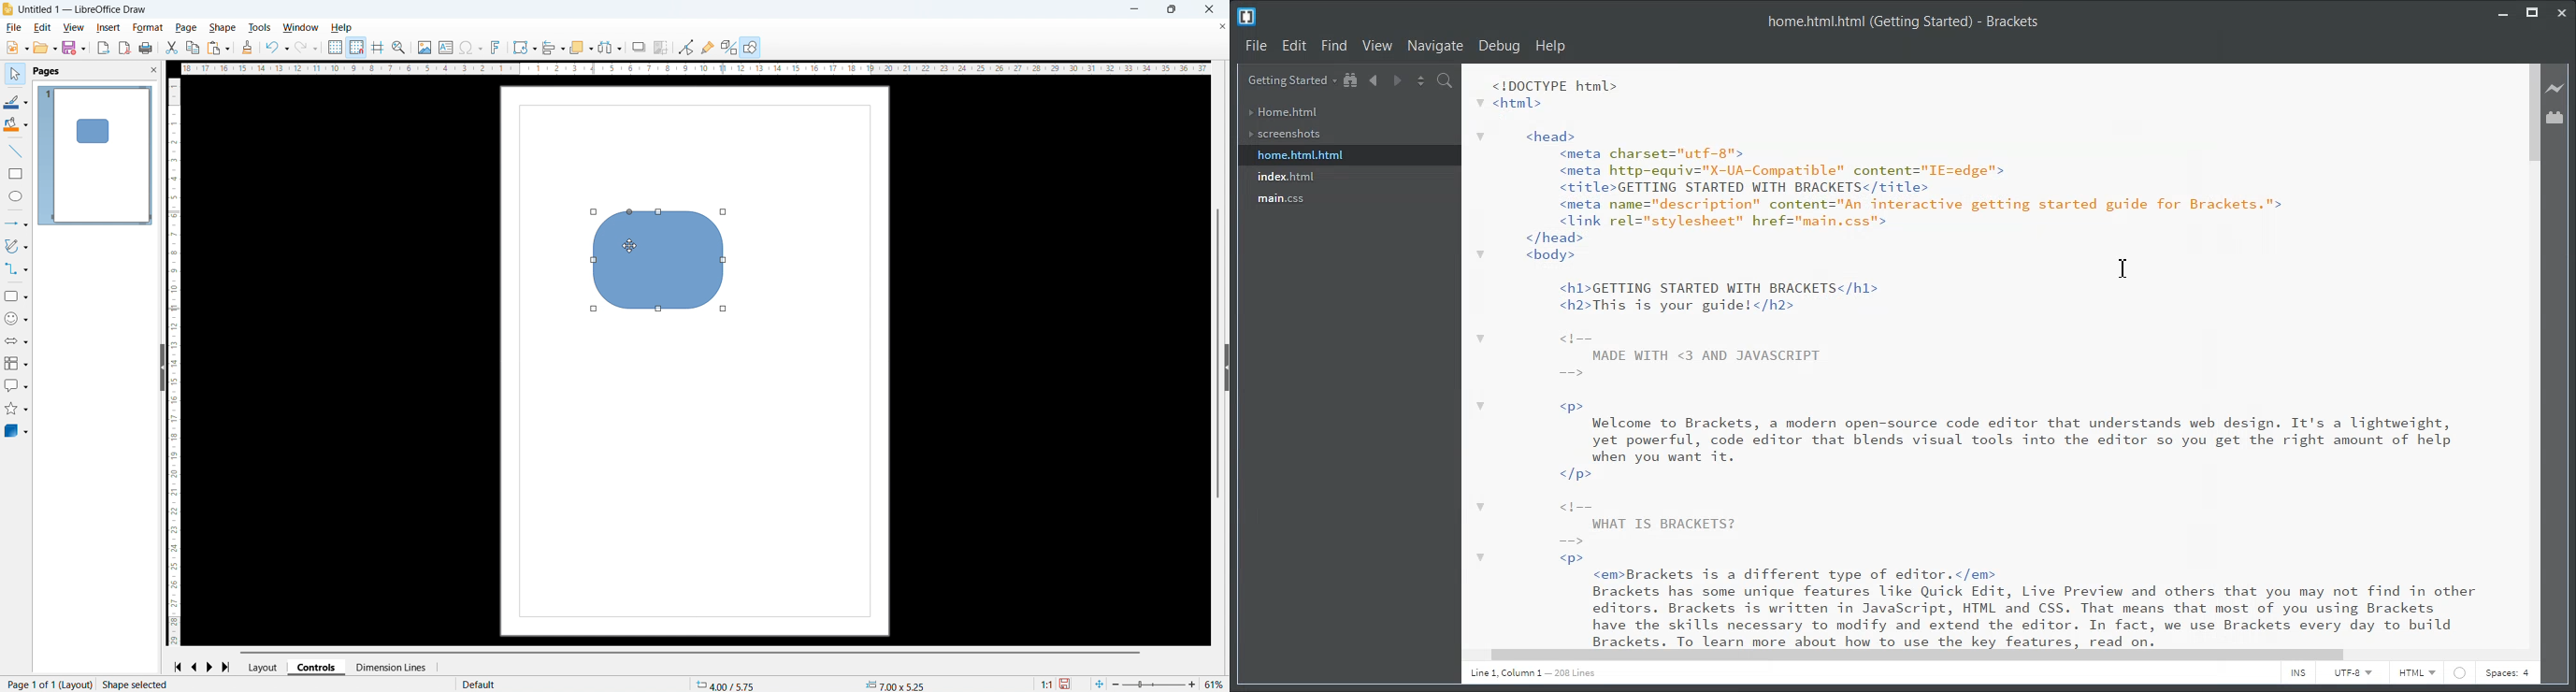 Image resolution: width=2576 pixels, height=700 pixels. Describe the element at coordinates (45, 47) in the screenshot. I see `open ` at that location.